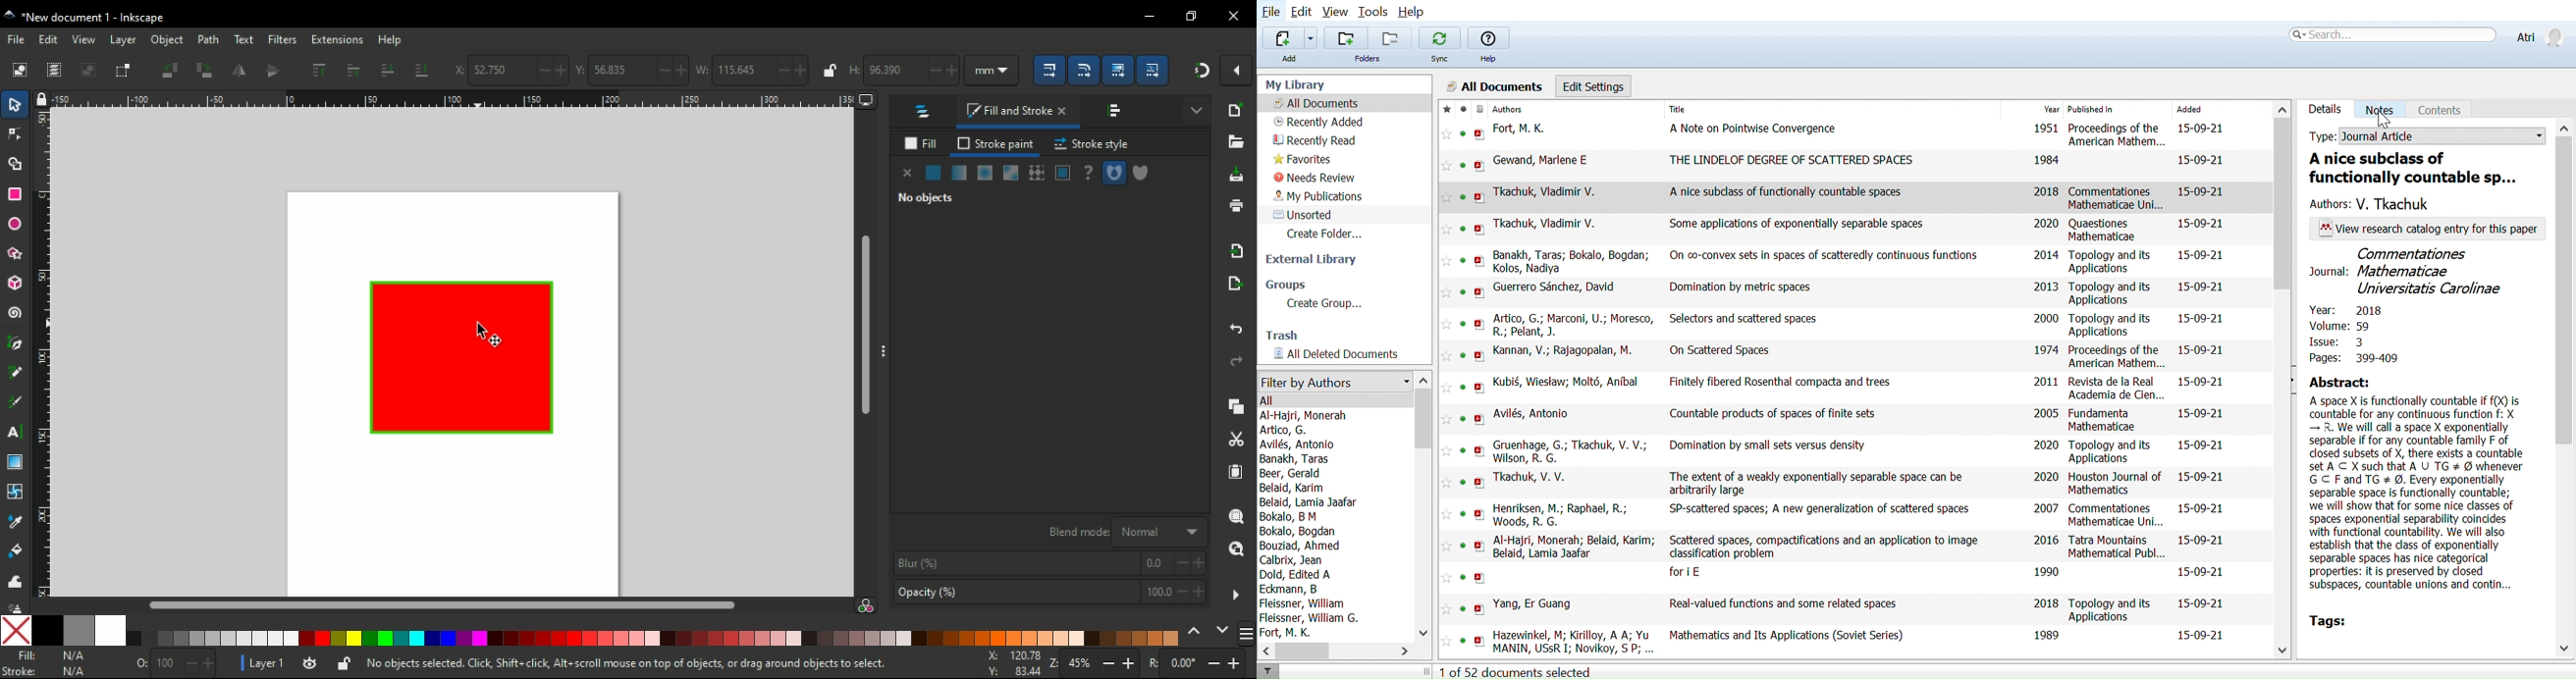  What do you see at coordinates (2204, 350) in the screenshot?
I see `15-09-21` at bounding box center [2204, 350].